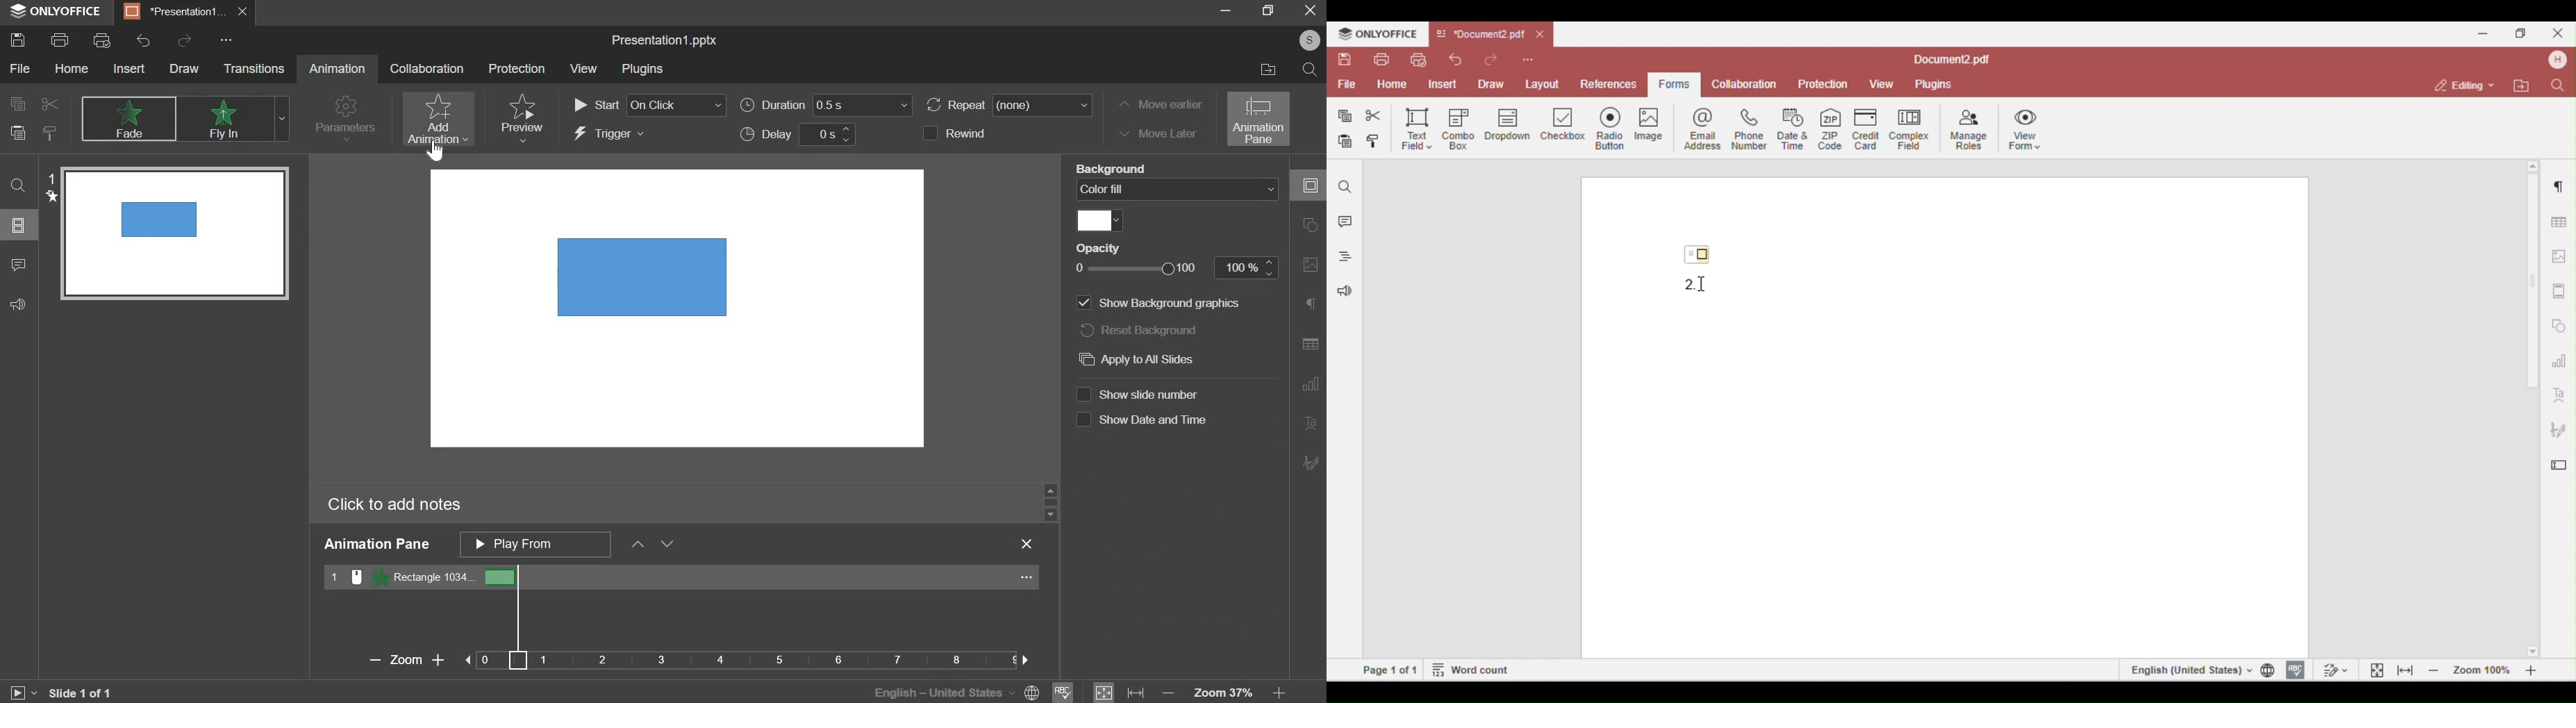 The height and width of the screenshot is (728, 2576). Describe the element at coordinates (18, 133) in the screenshot. I see `paste` at that location.